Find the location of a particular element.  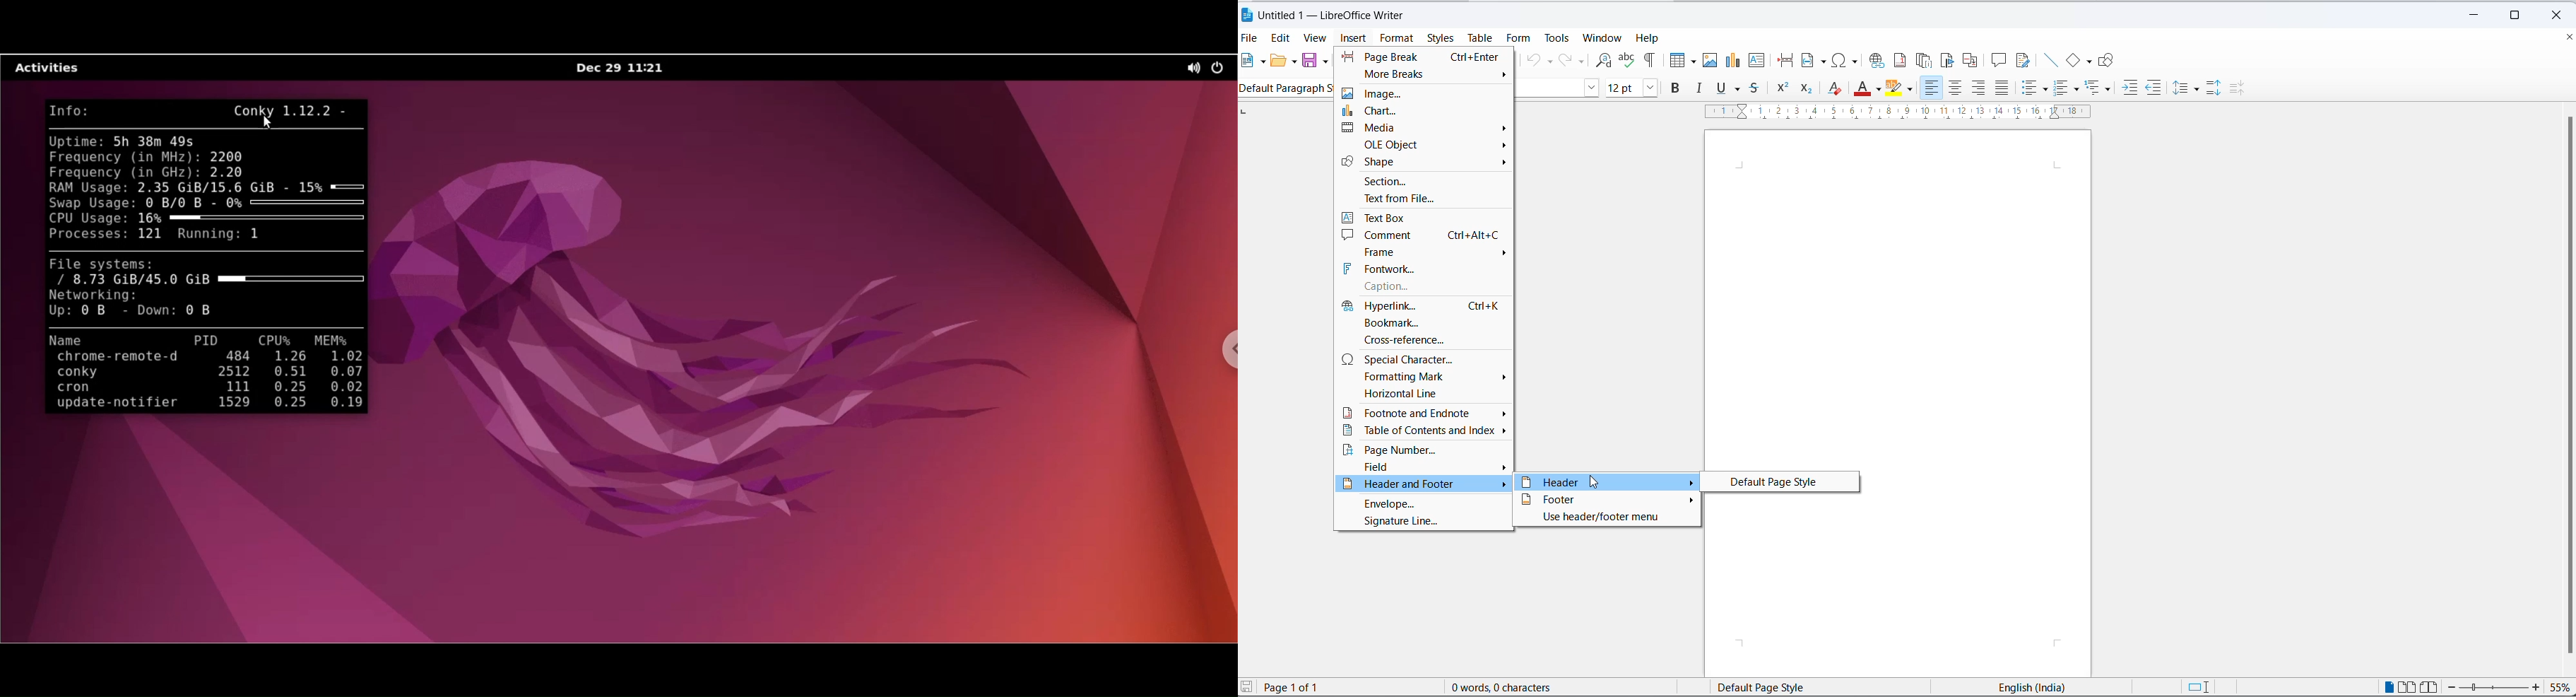

strike through is located at coordinates (1755, 90).